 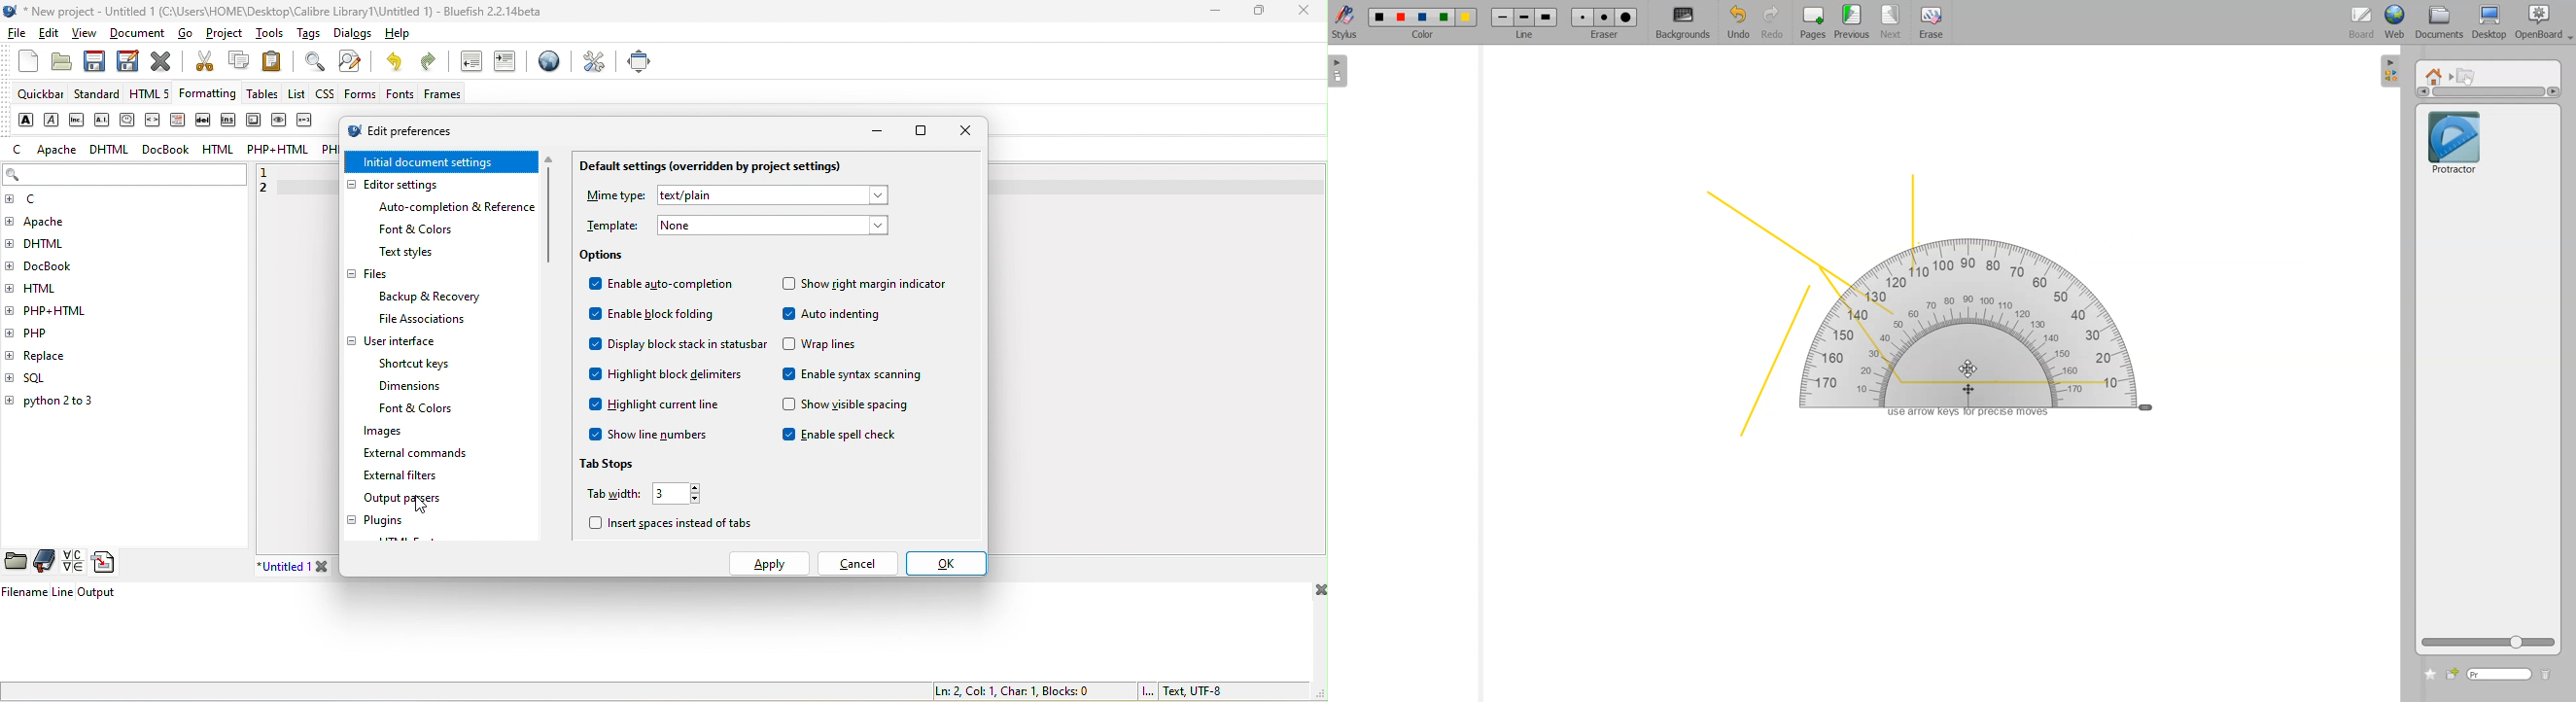 I want to click on text, so click(x=772, y=195).